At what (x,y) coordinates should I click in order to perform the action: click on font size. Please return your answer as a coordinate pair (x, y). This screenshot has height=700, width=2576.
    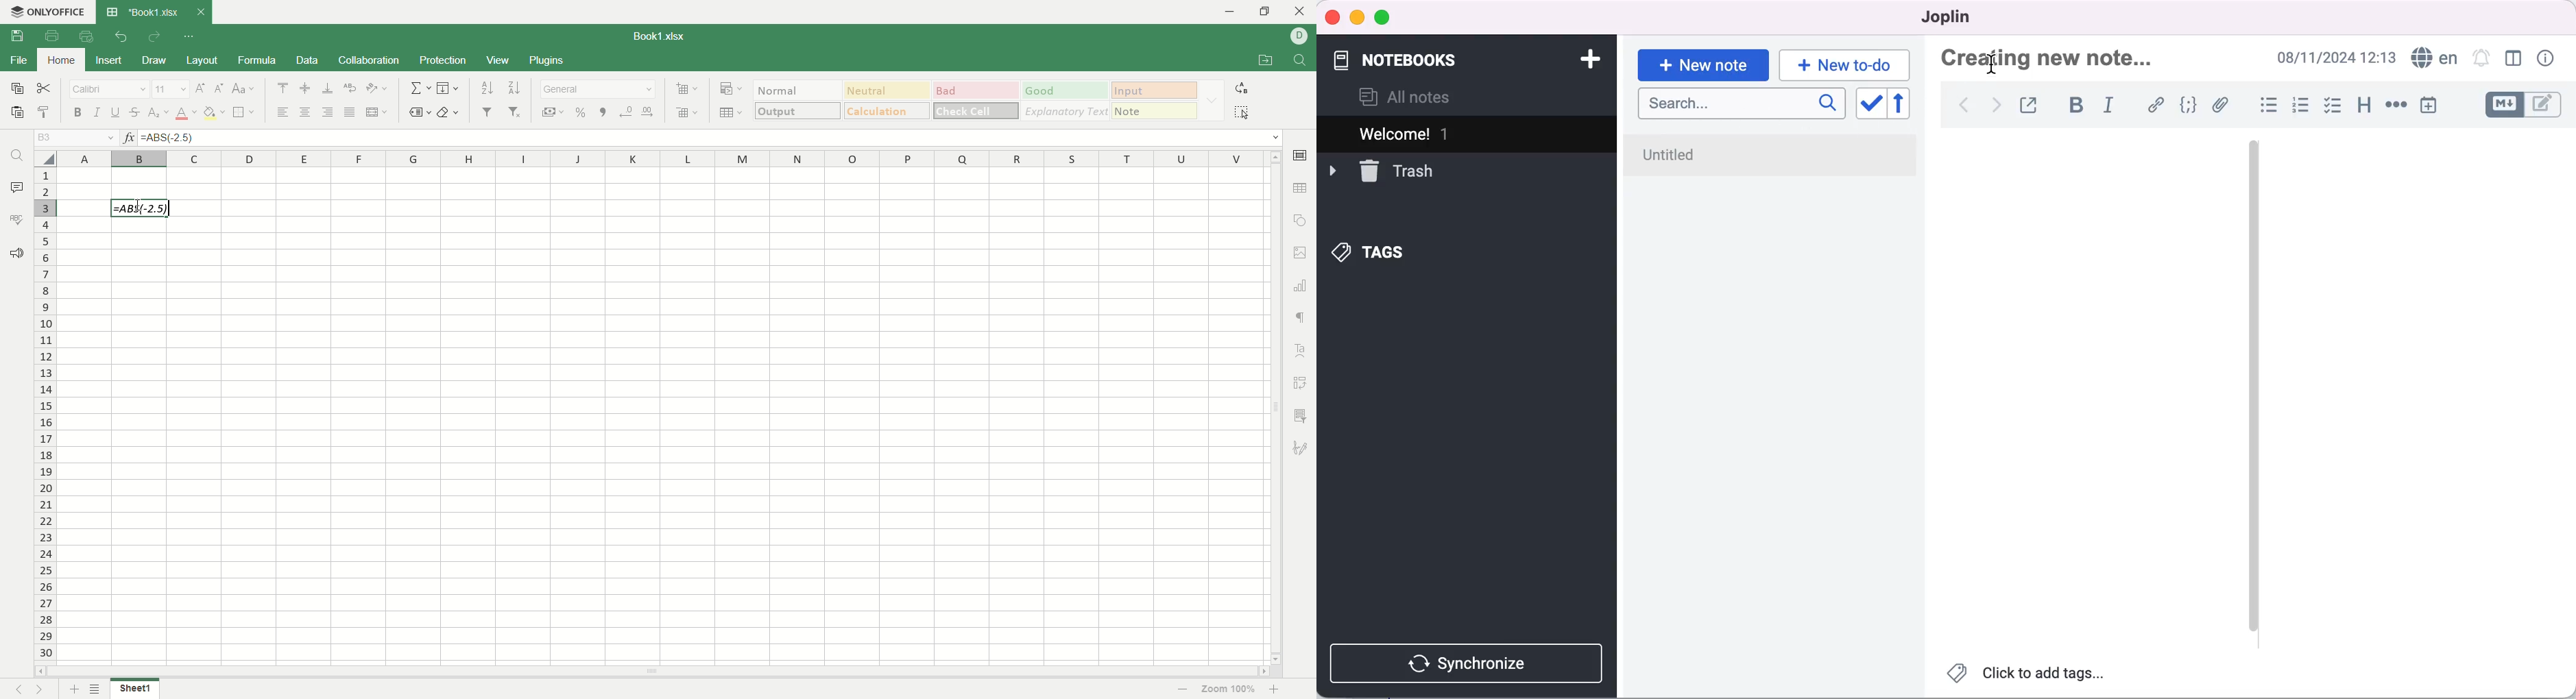
    Looking at the image, I should click on (172, 88).